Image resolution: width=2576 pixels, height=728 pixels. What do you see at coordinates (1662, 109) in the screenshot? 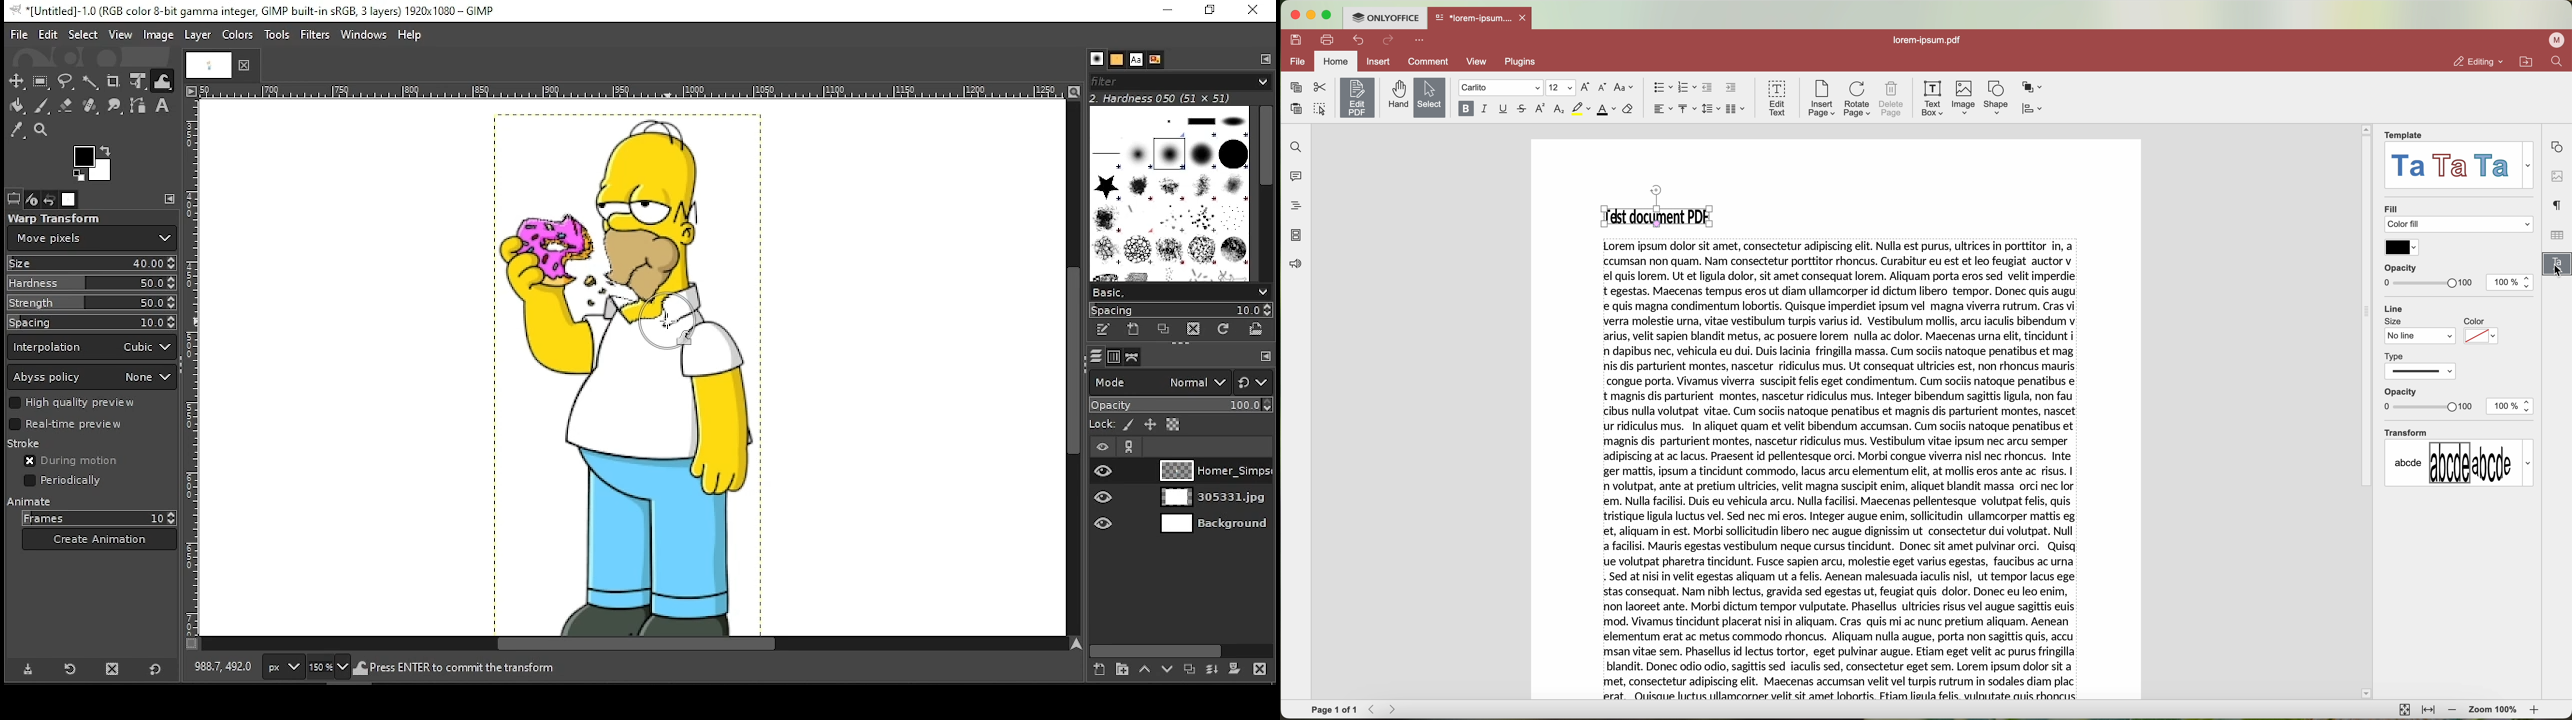
I see `horizontal align` at bounding box center [1662, 109].